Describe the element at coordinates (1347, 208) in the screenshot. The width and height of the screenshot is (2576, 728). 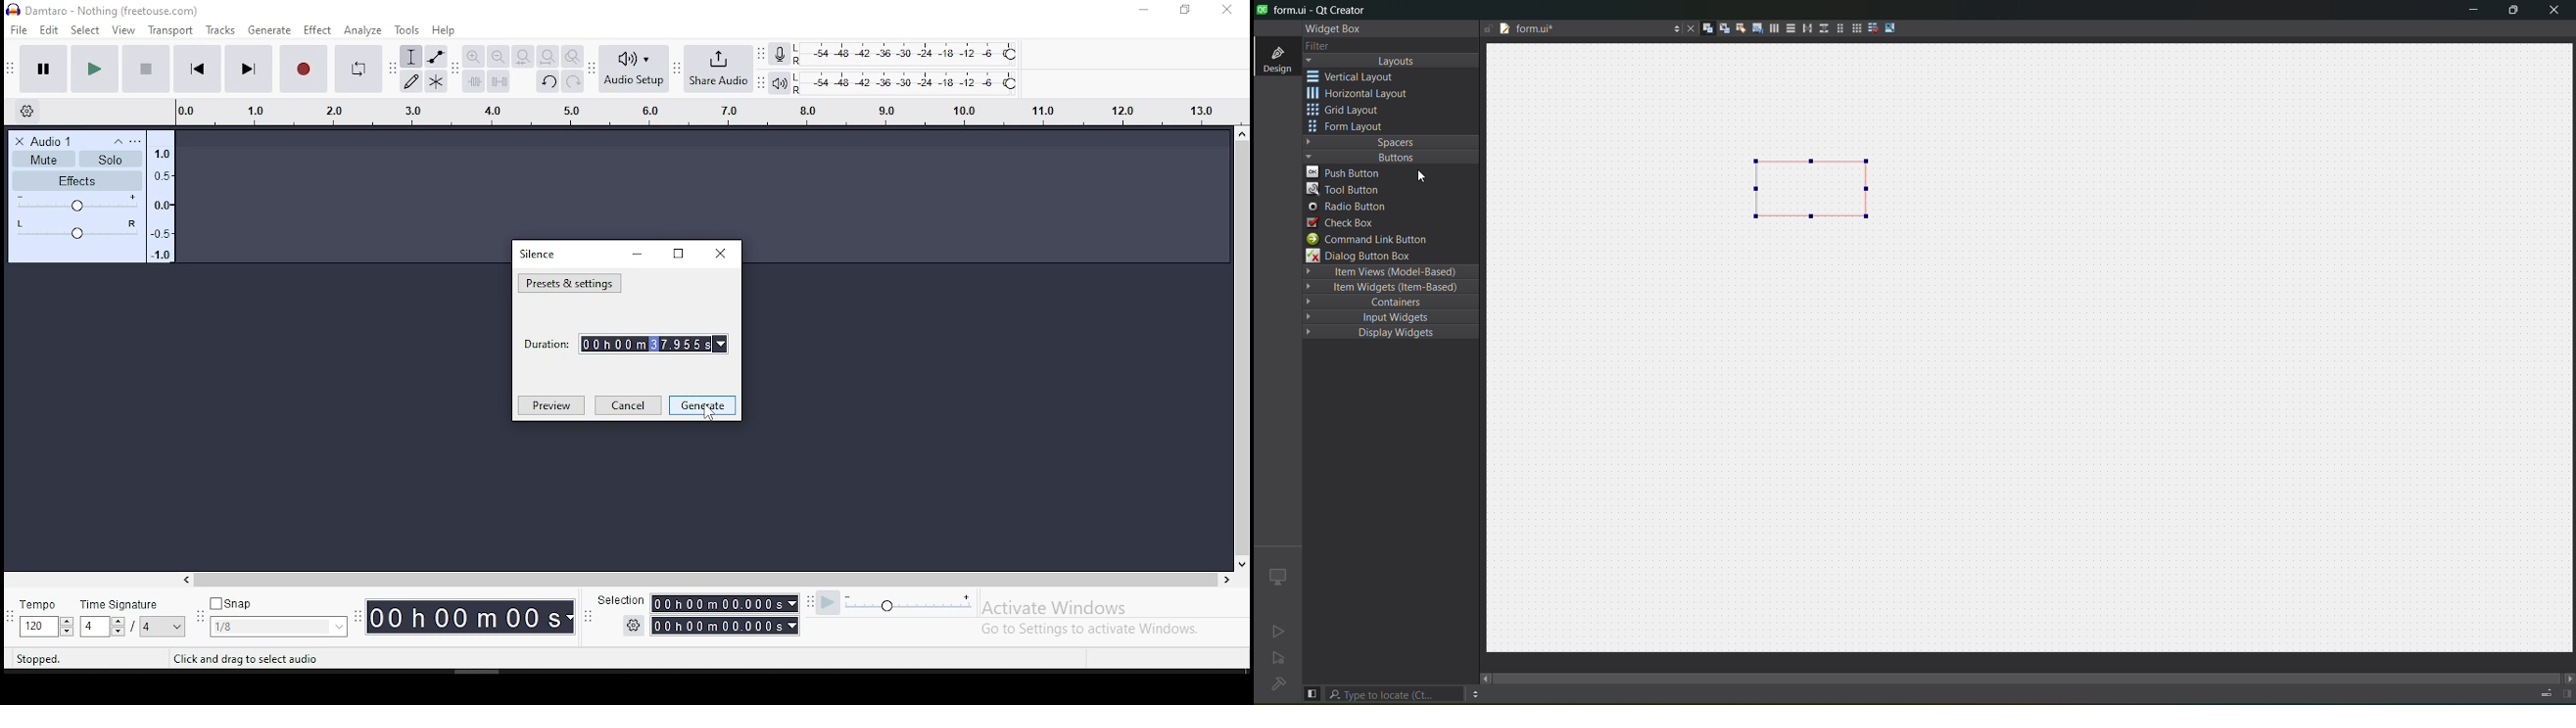
I see `radio button` at that location.